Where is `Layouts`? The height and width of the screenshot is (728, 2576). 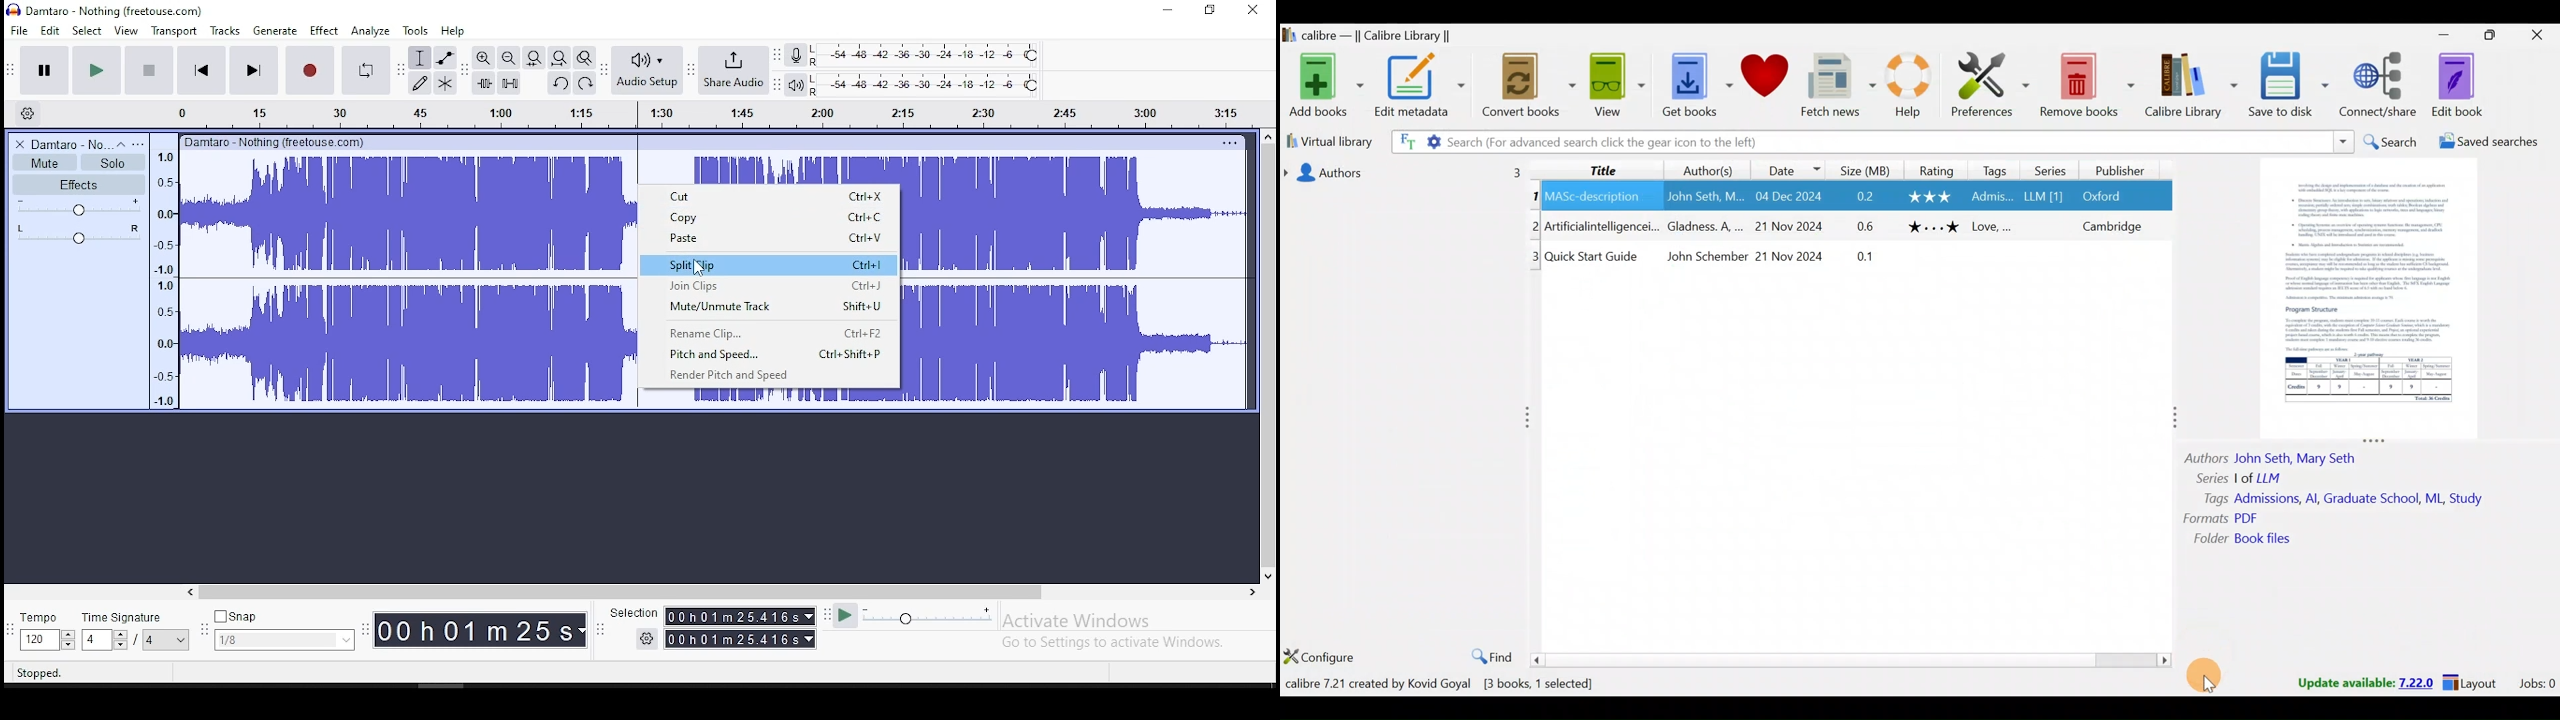
Layouts is located at coordinates (2475, 685).